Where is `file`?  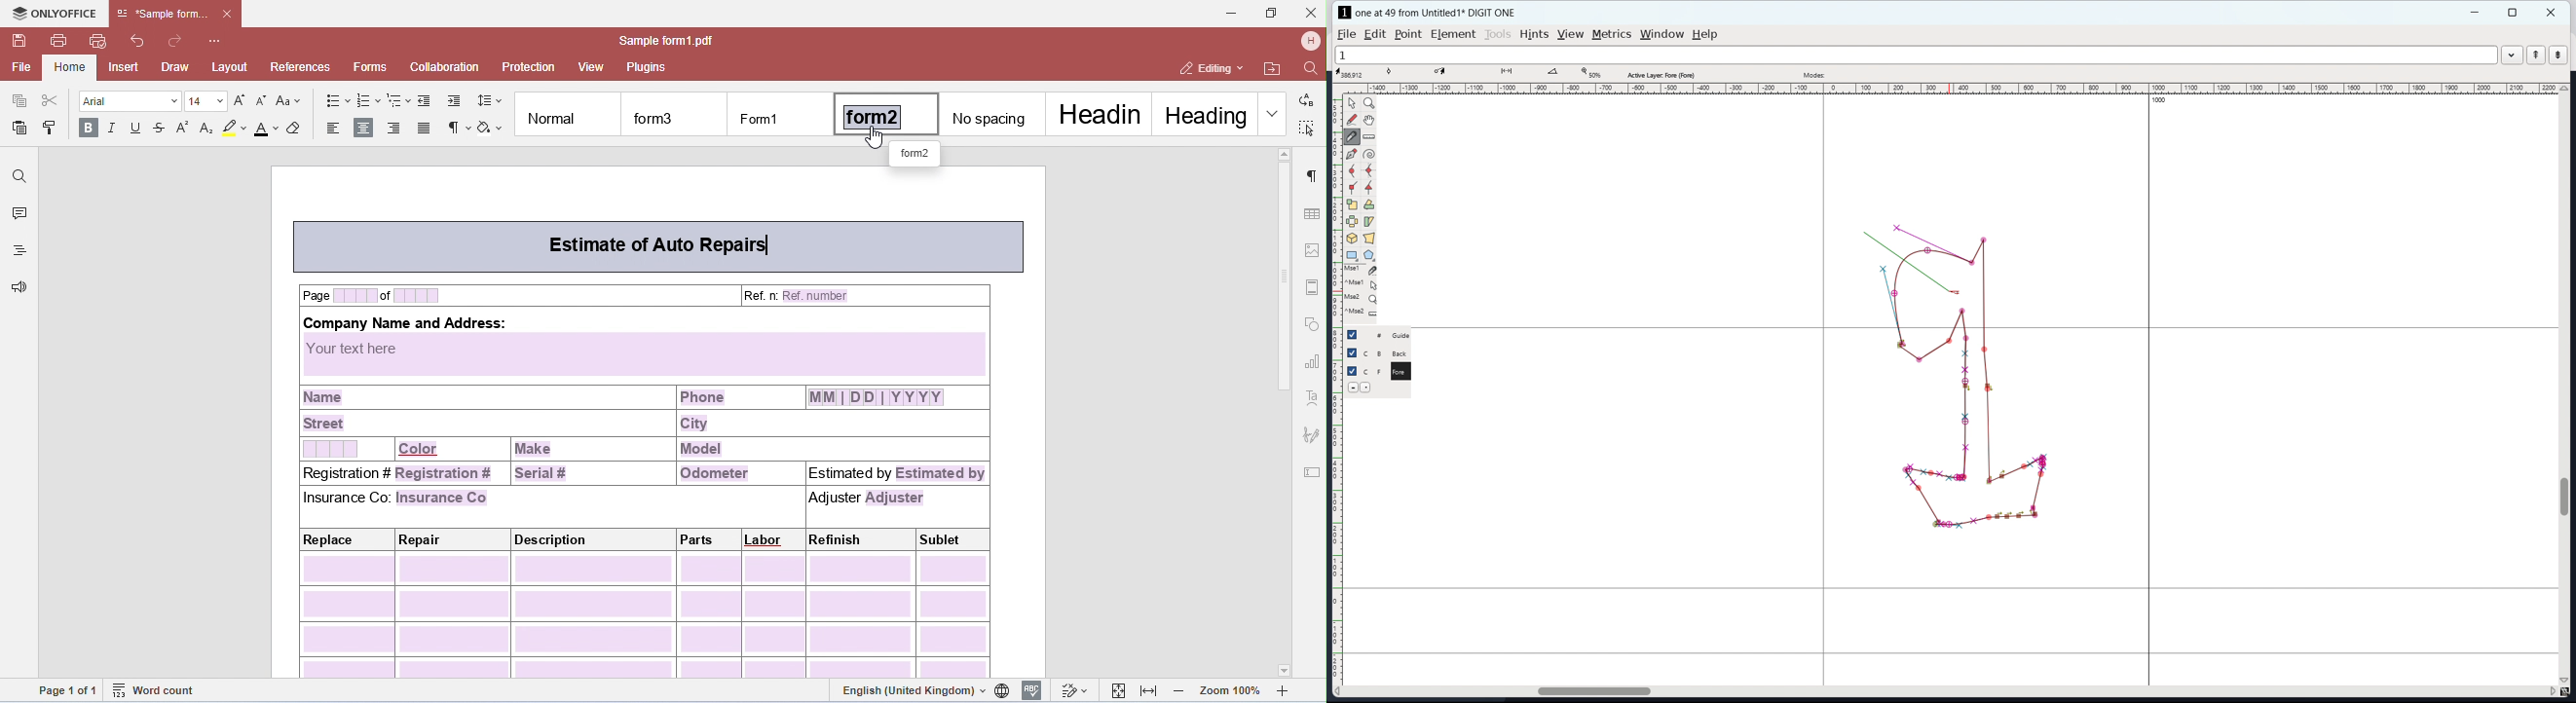 file is located at coordinates (1347, 34).